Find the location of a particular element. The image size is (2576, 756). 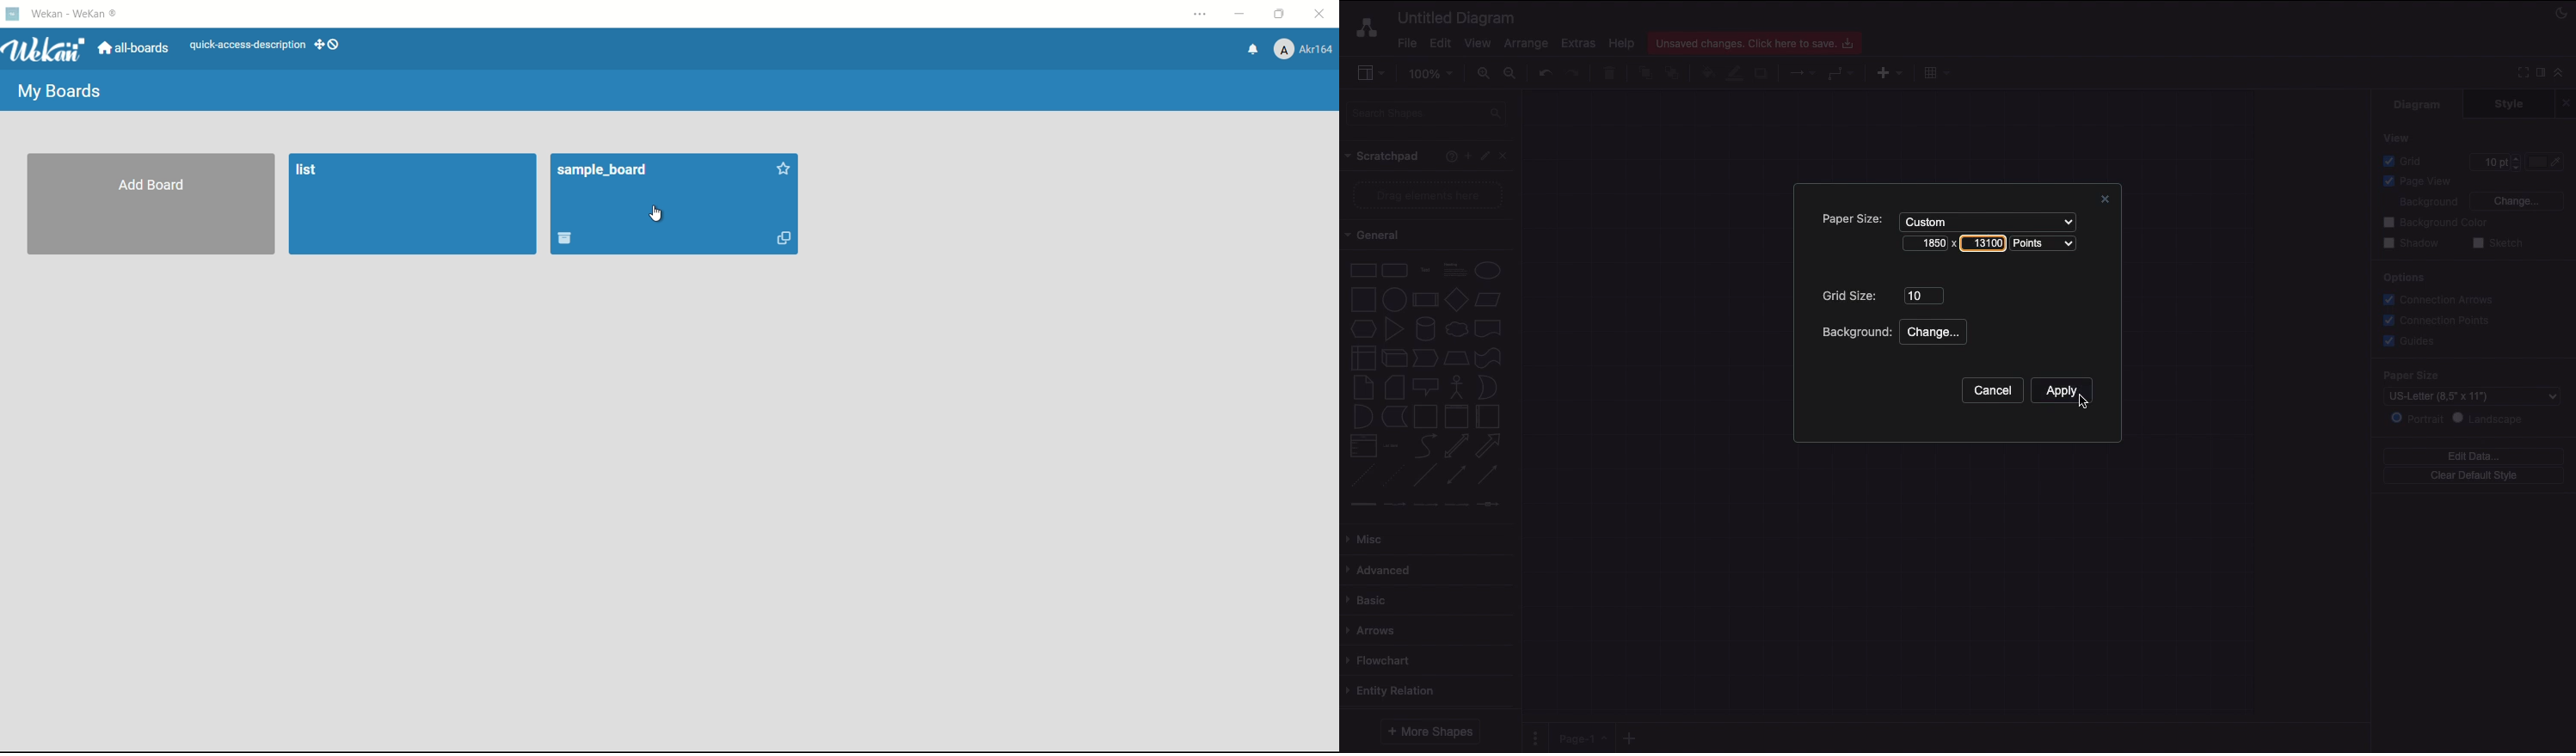

US-Letter (8.5" x 11") is located at coordinates (2467, 396).